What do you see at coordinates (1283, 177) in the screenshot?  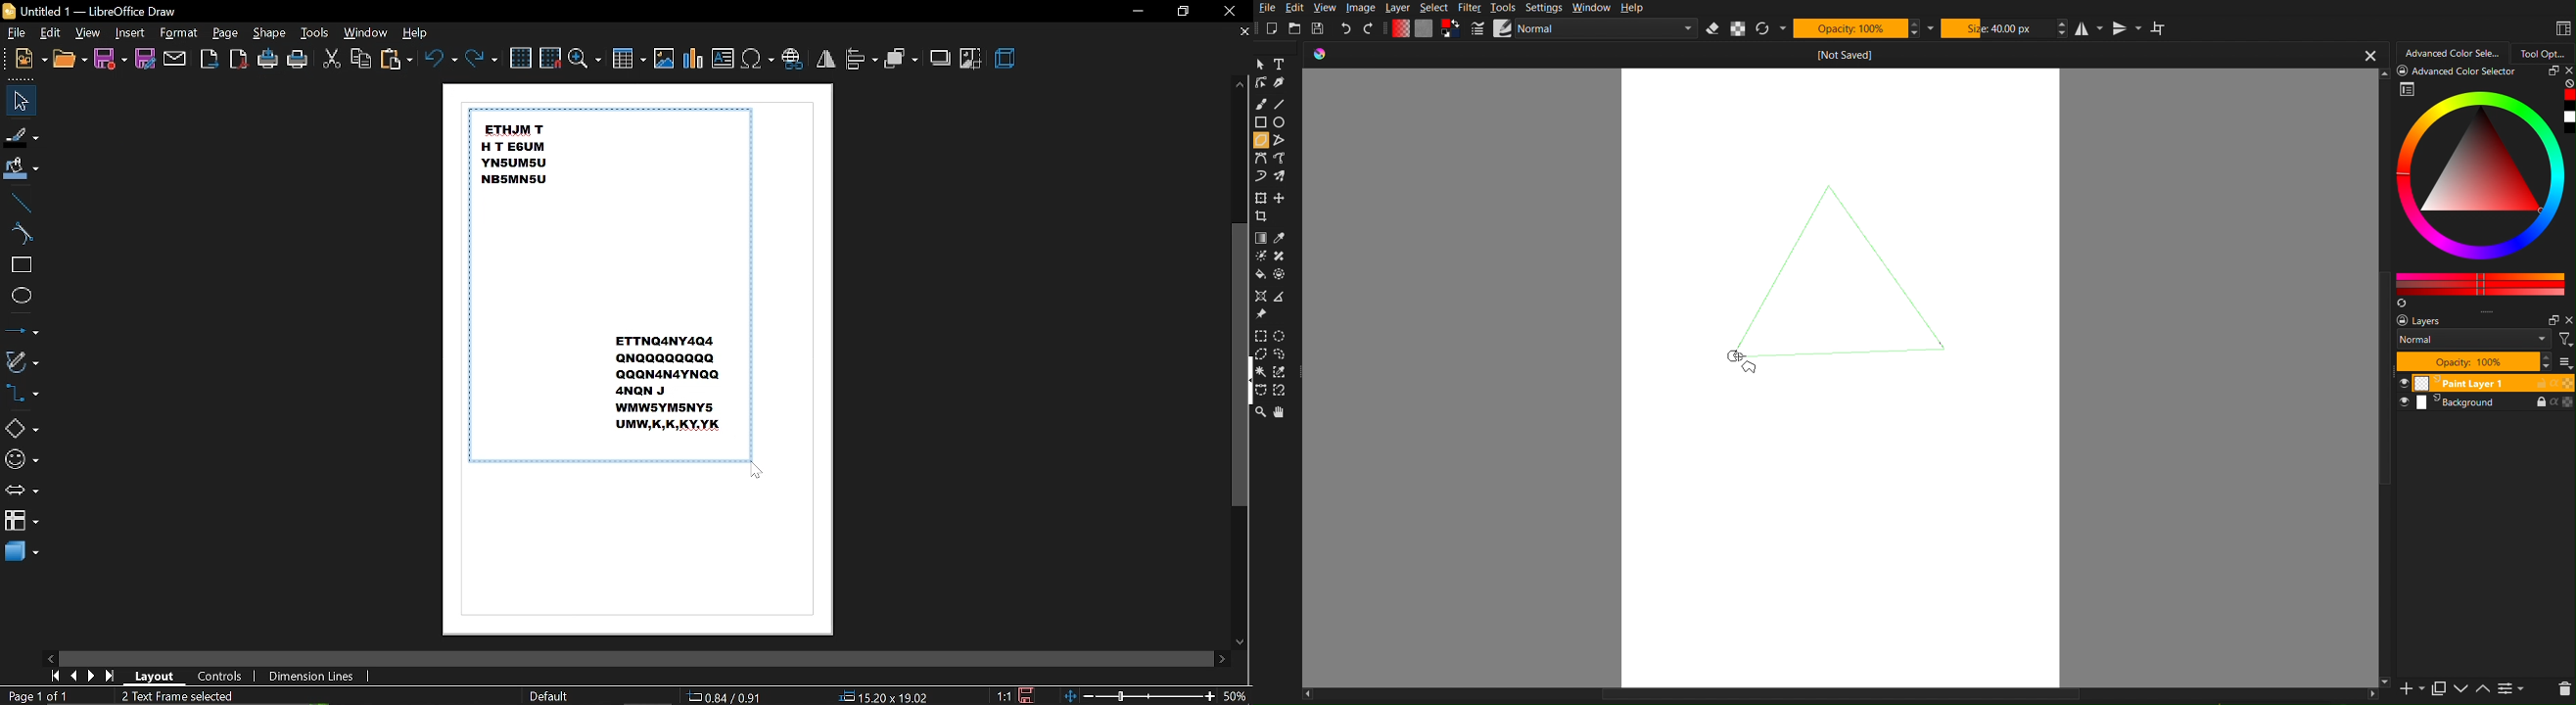 I see `multibrush tool` at bounding box center [1283, 177].